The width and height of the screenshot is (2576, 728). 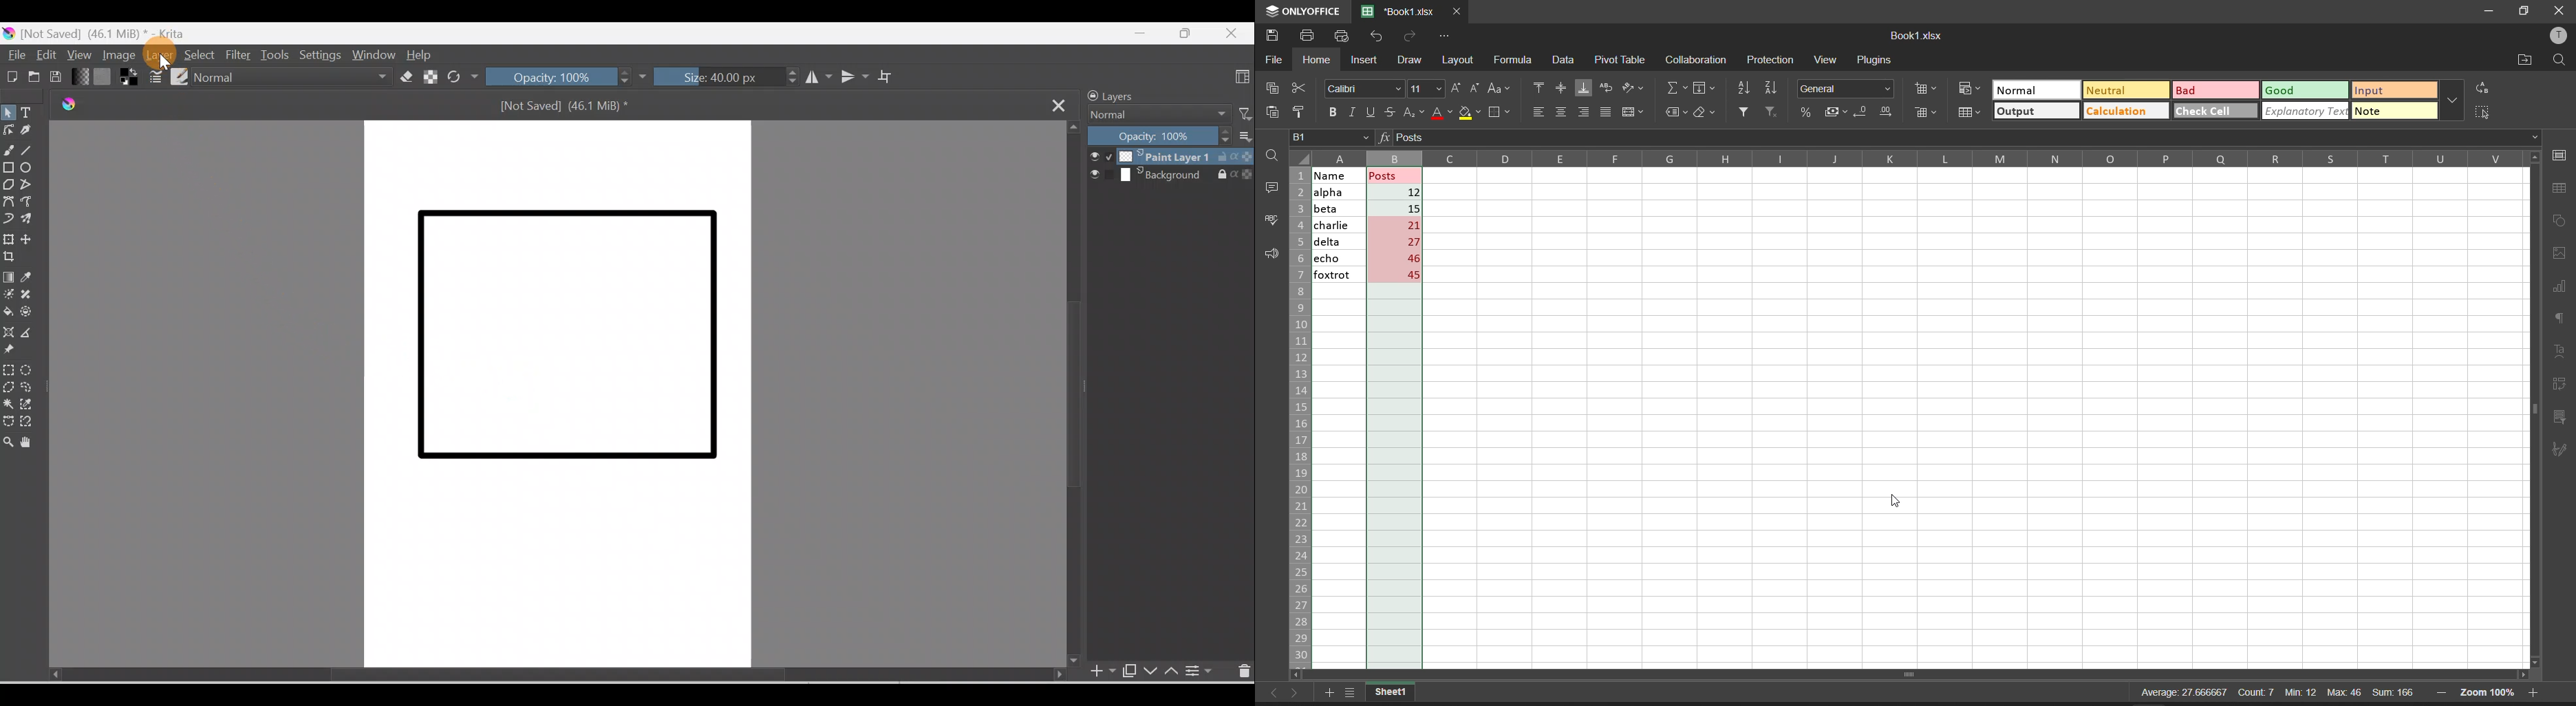 I want to click on column name, so click(x=1922, y=156).